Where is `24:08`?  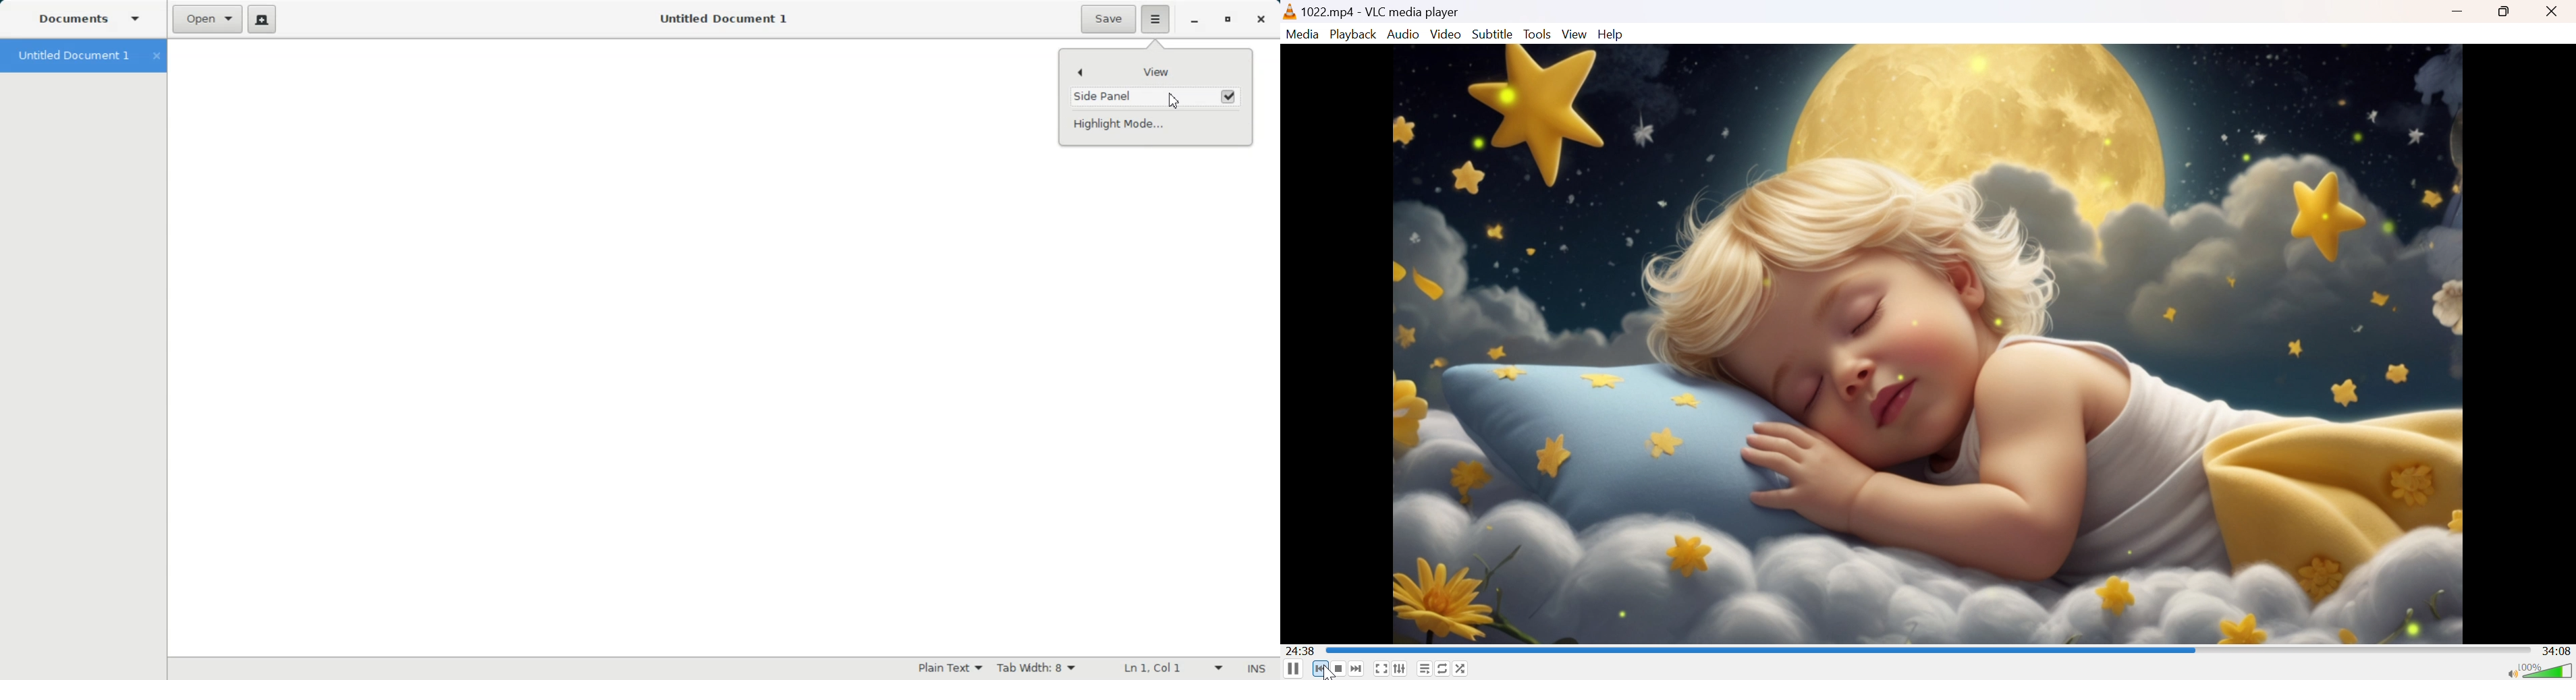
24:08 is located at coordinates (1304, 651).